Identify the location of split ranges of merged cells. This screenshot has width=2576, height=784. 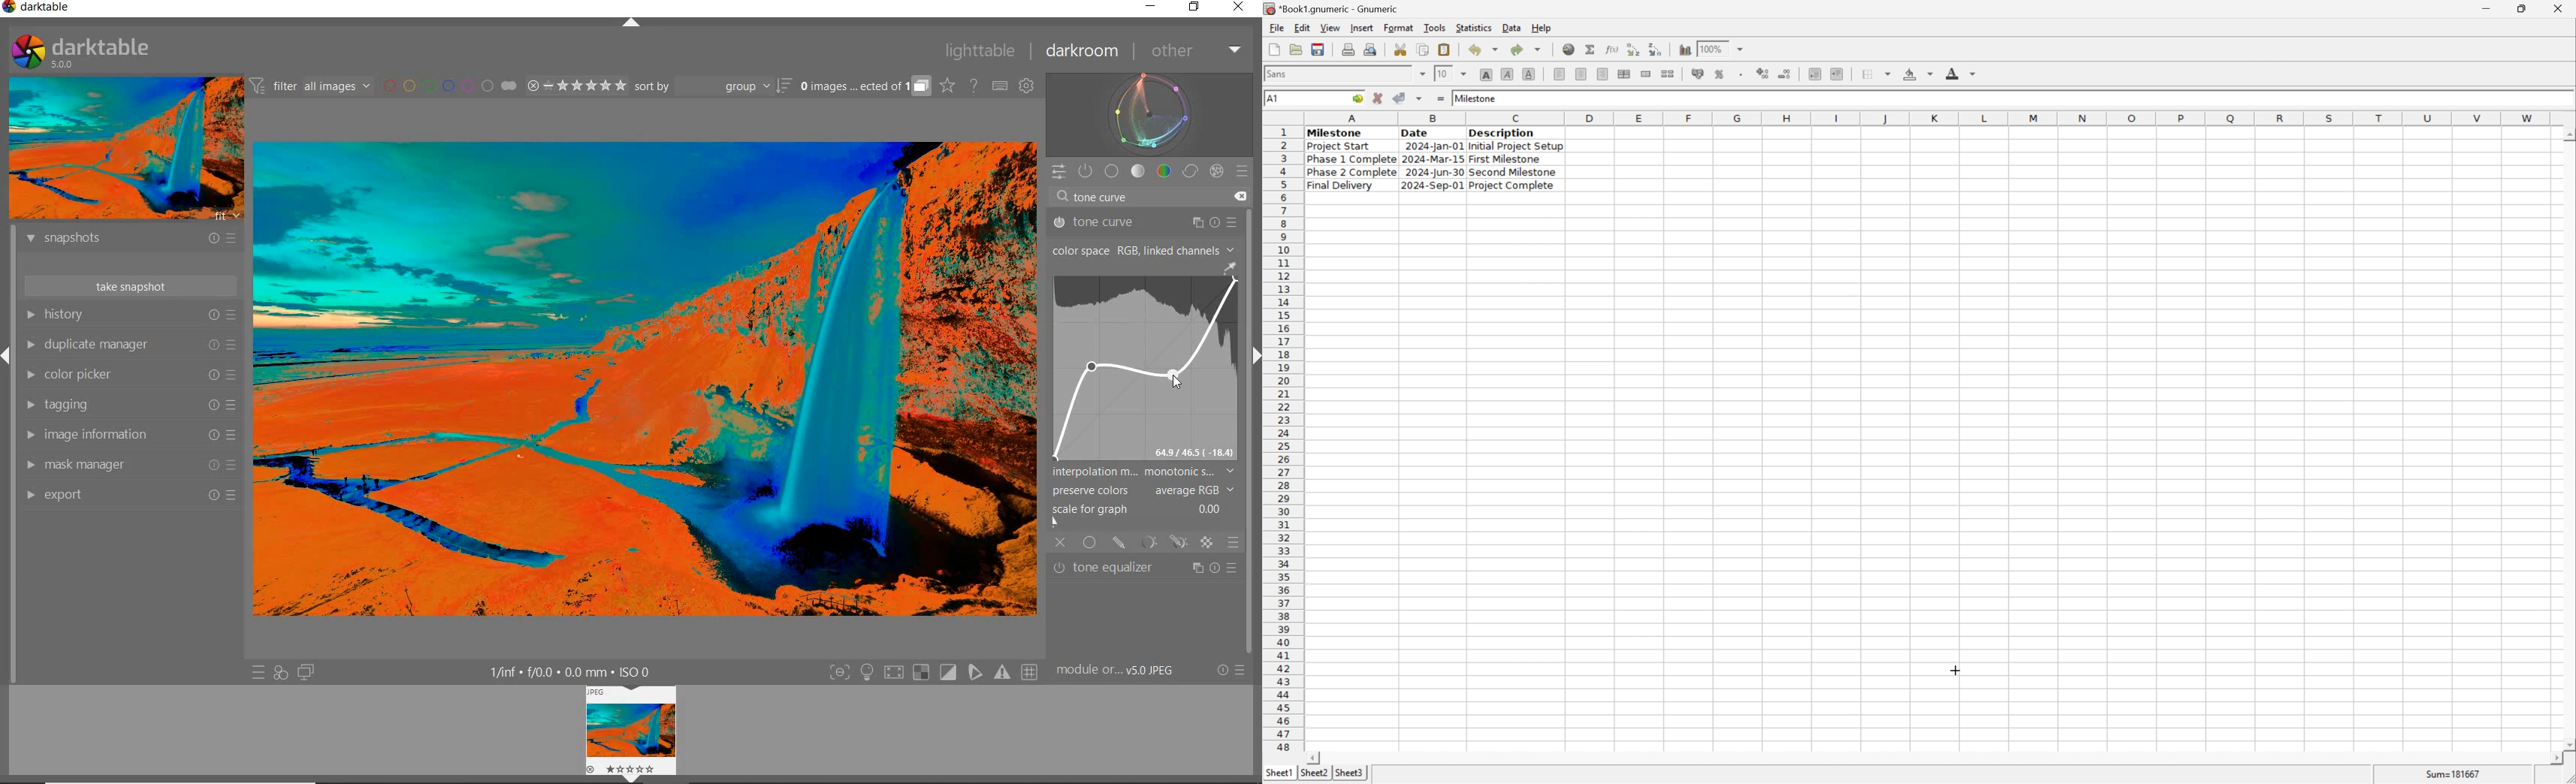
(1668, 73).